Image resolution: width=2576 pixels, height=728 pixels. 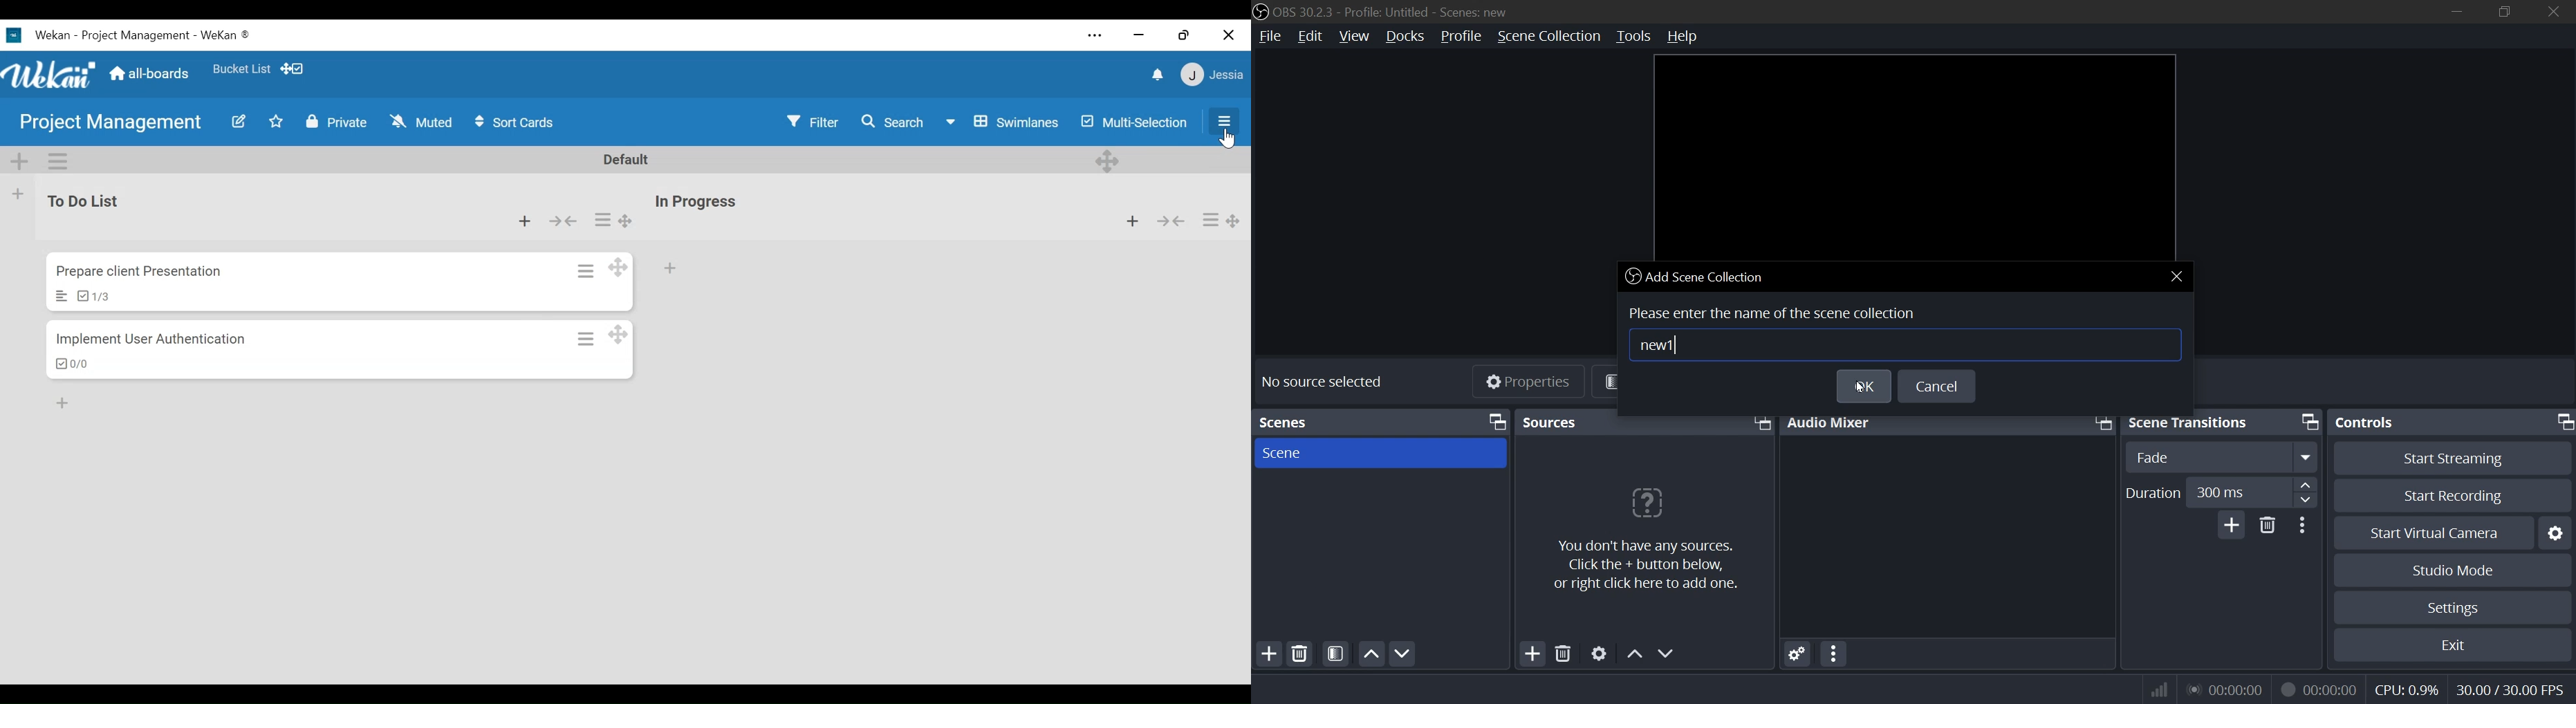 What do you see at coordinates (1212, 220) in the screenshot?
I see `more actions` at bounding box center [1212, 220].